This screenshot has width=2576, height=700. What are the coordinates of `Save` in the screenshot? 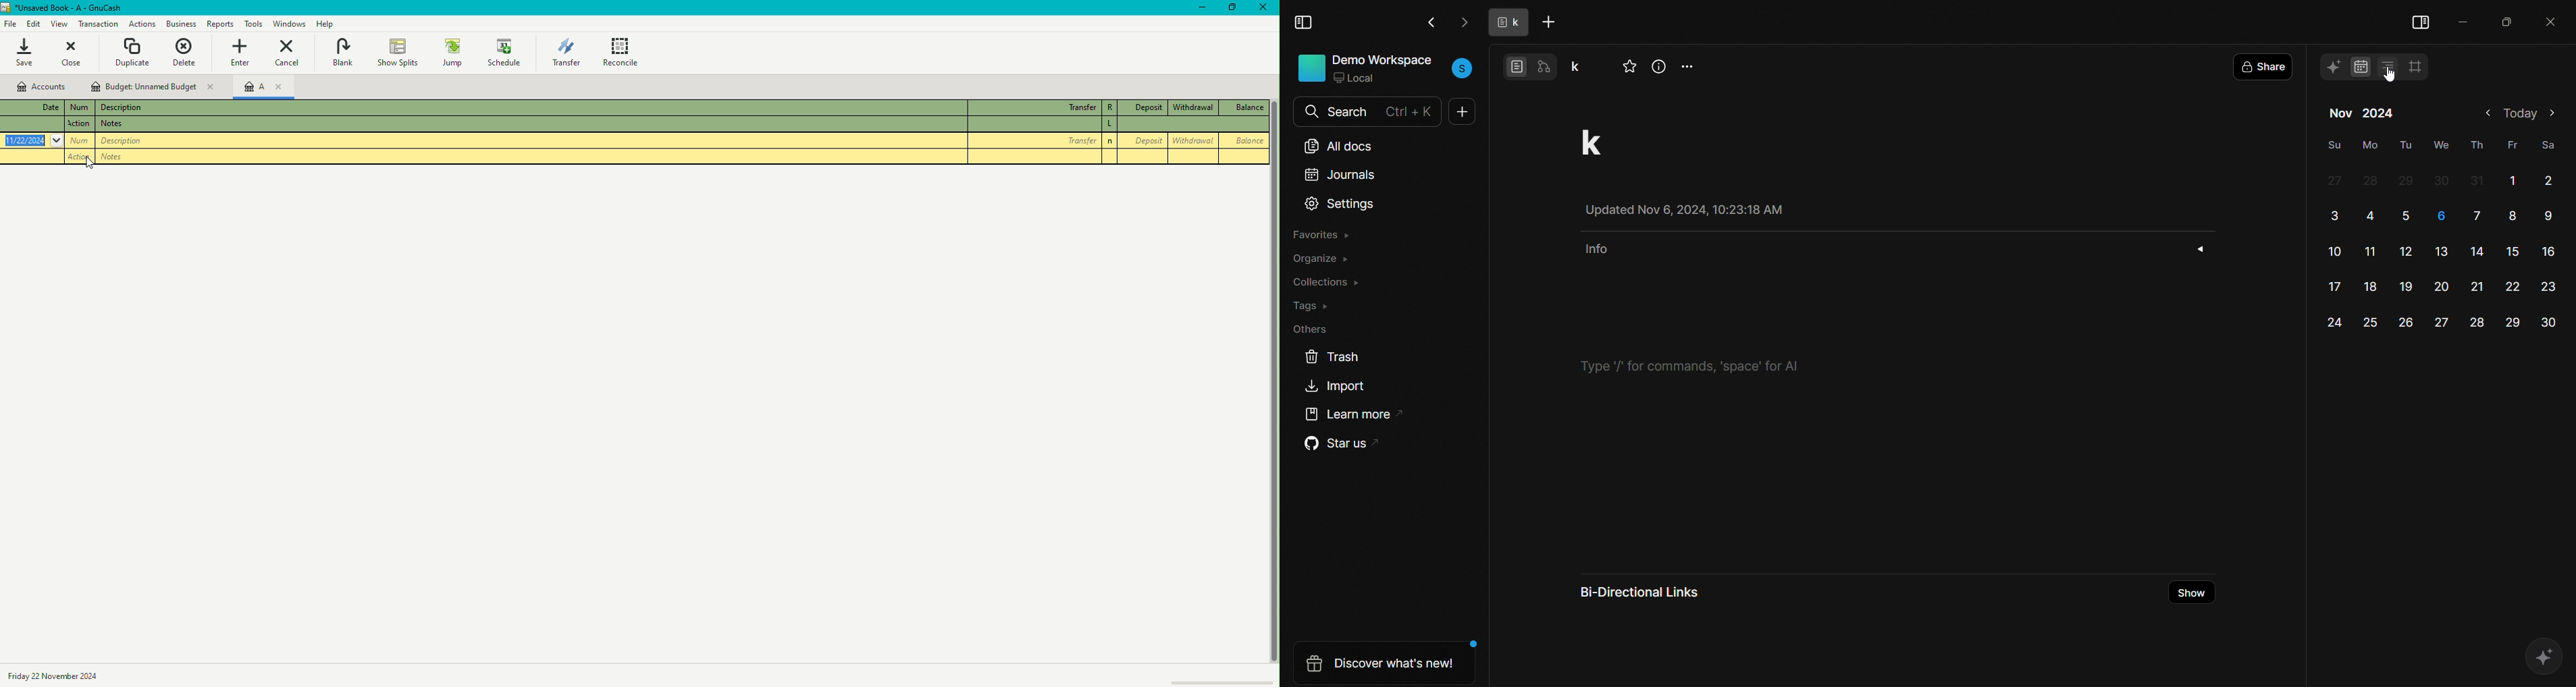 It's located at (24, 53).